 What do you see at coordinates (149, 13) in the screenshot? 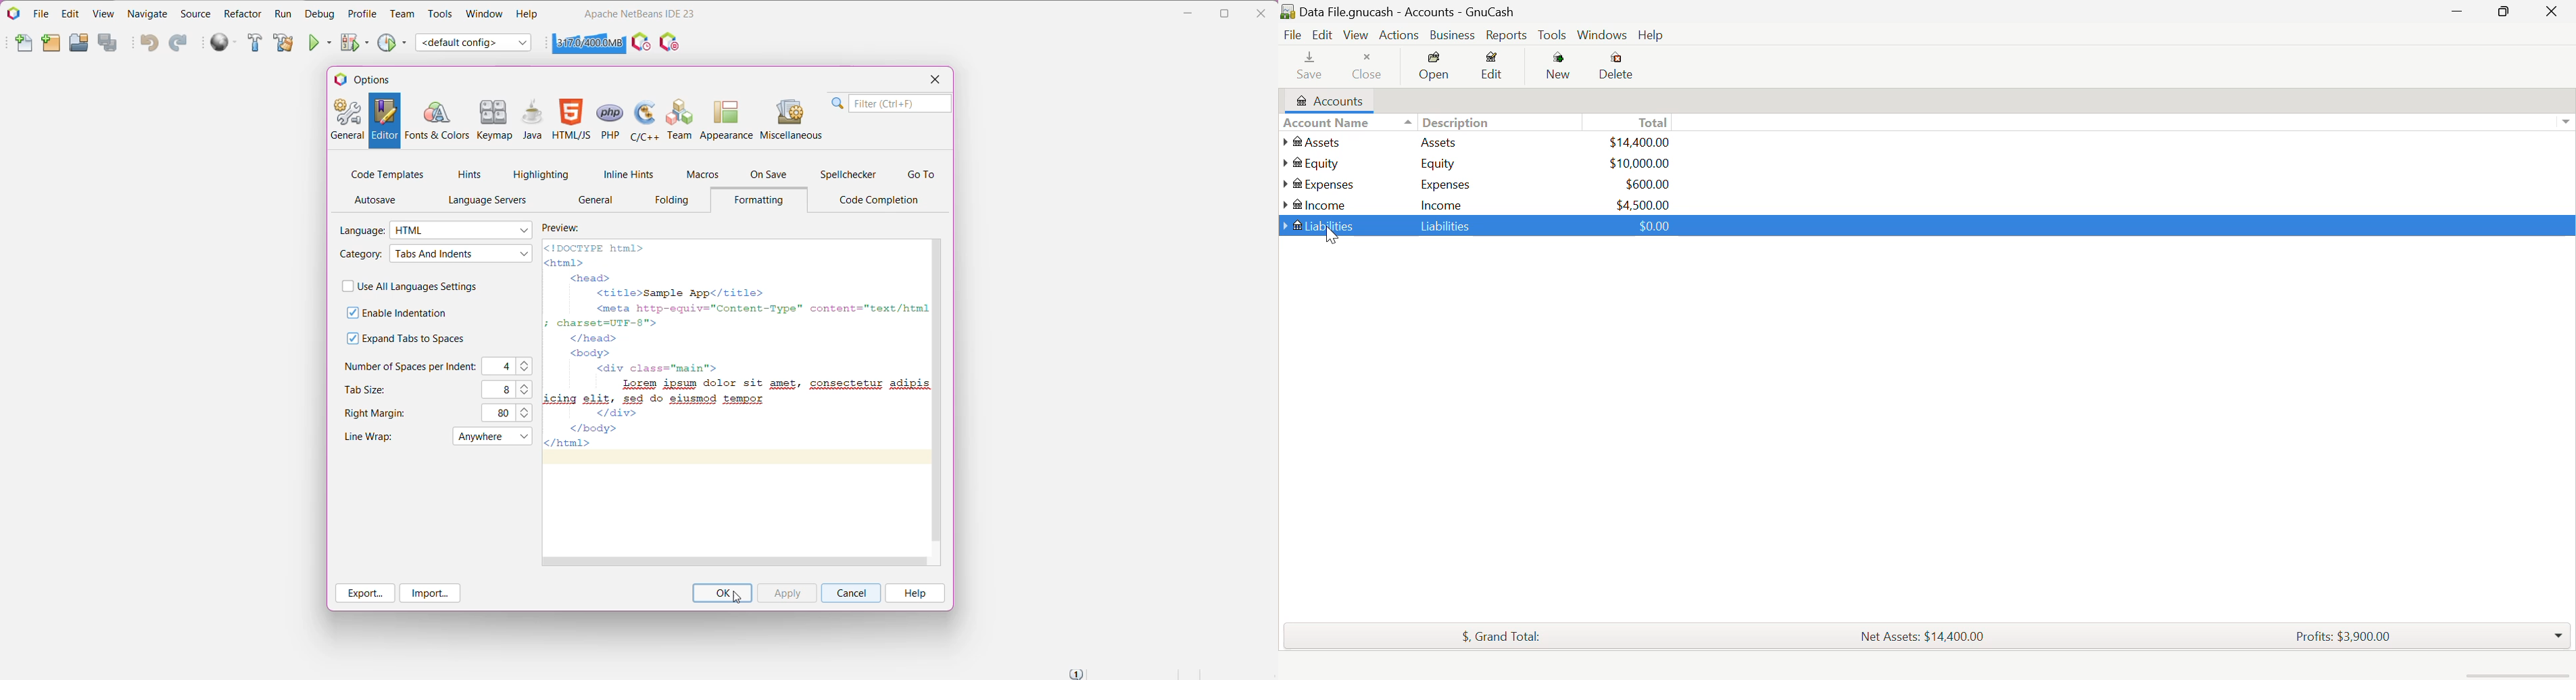
I see `Navigate` at bounding box center [149, 13].